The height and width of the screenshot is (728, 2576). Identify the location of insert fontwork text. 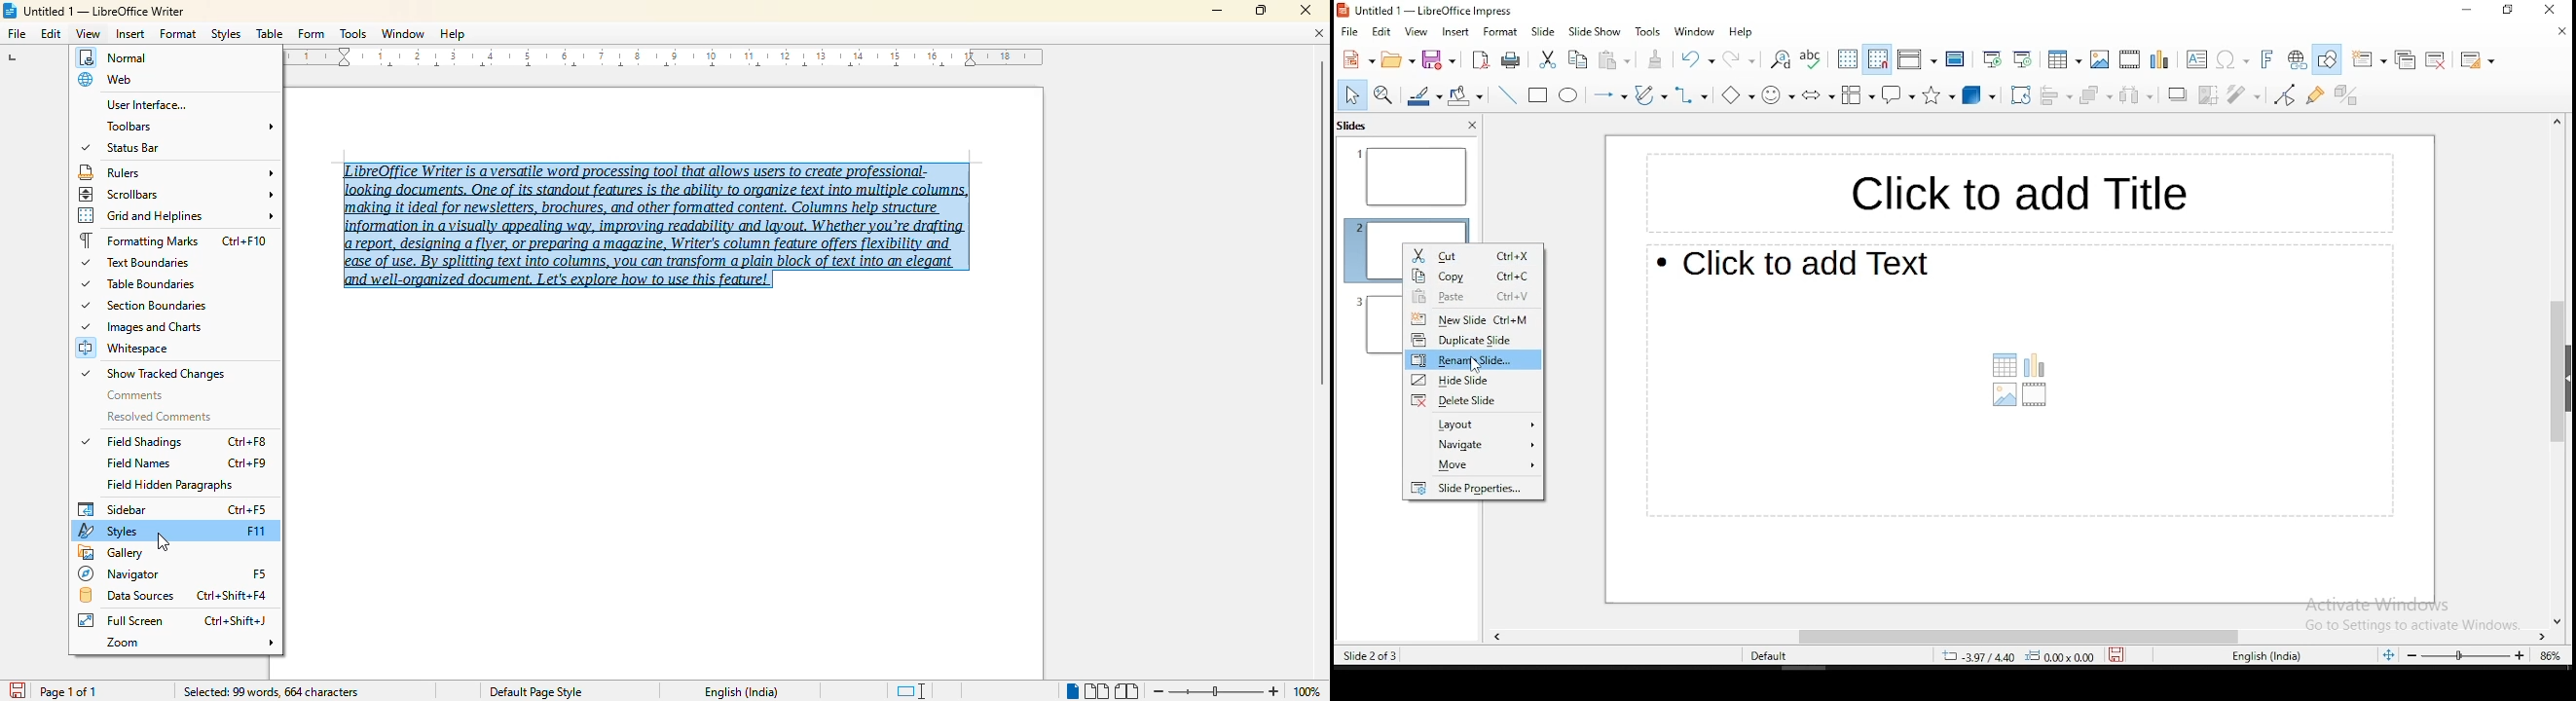
(2268, 58).